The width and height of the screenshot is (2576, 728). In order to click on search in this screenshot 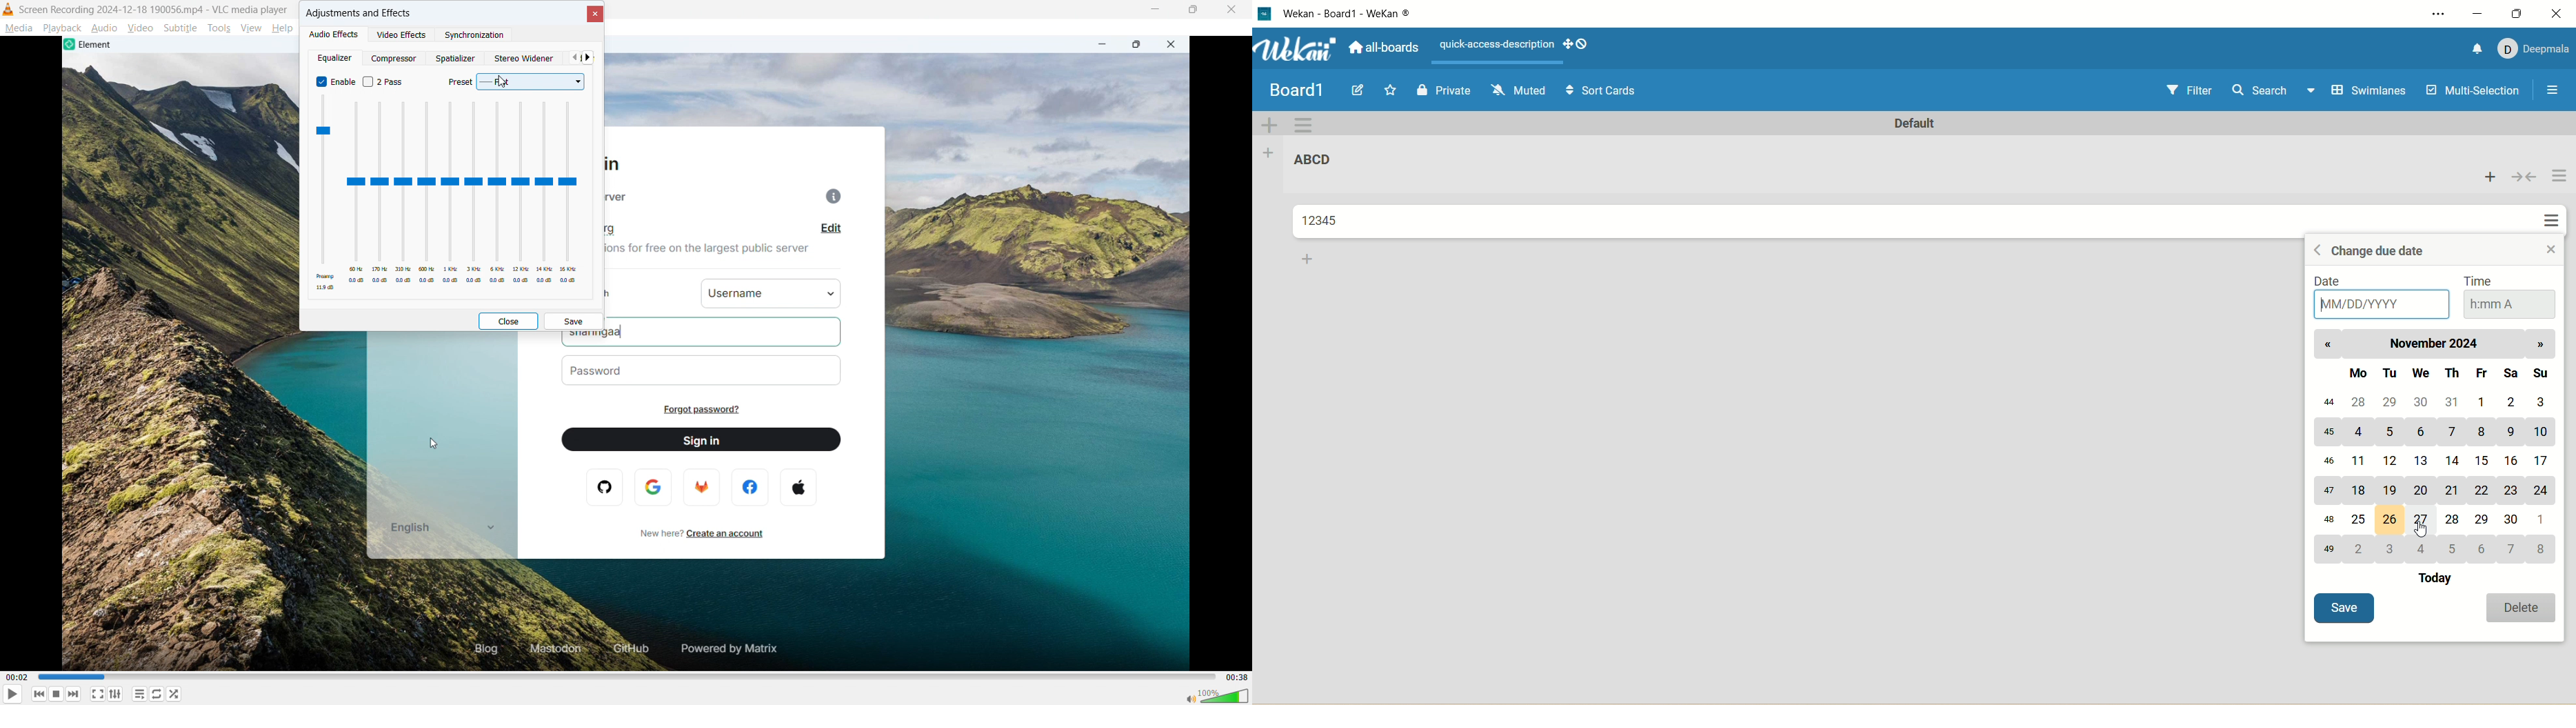, I will do `click(2275, 92)`.